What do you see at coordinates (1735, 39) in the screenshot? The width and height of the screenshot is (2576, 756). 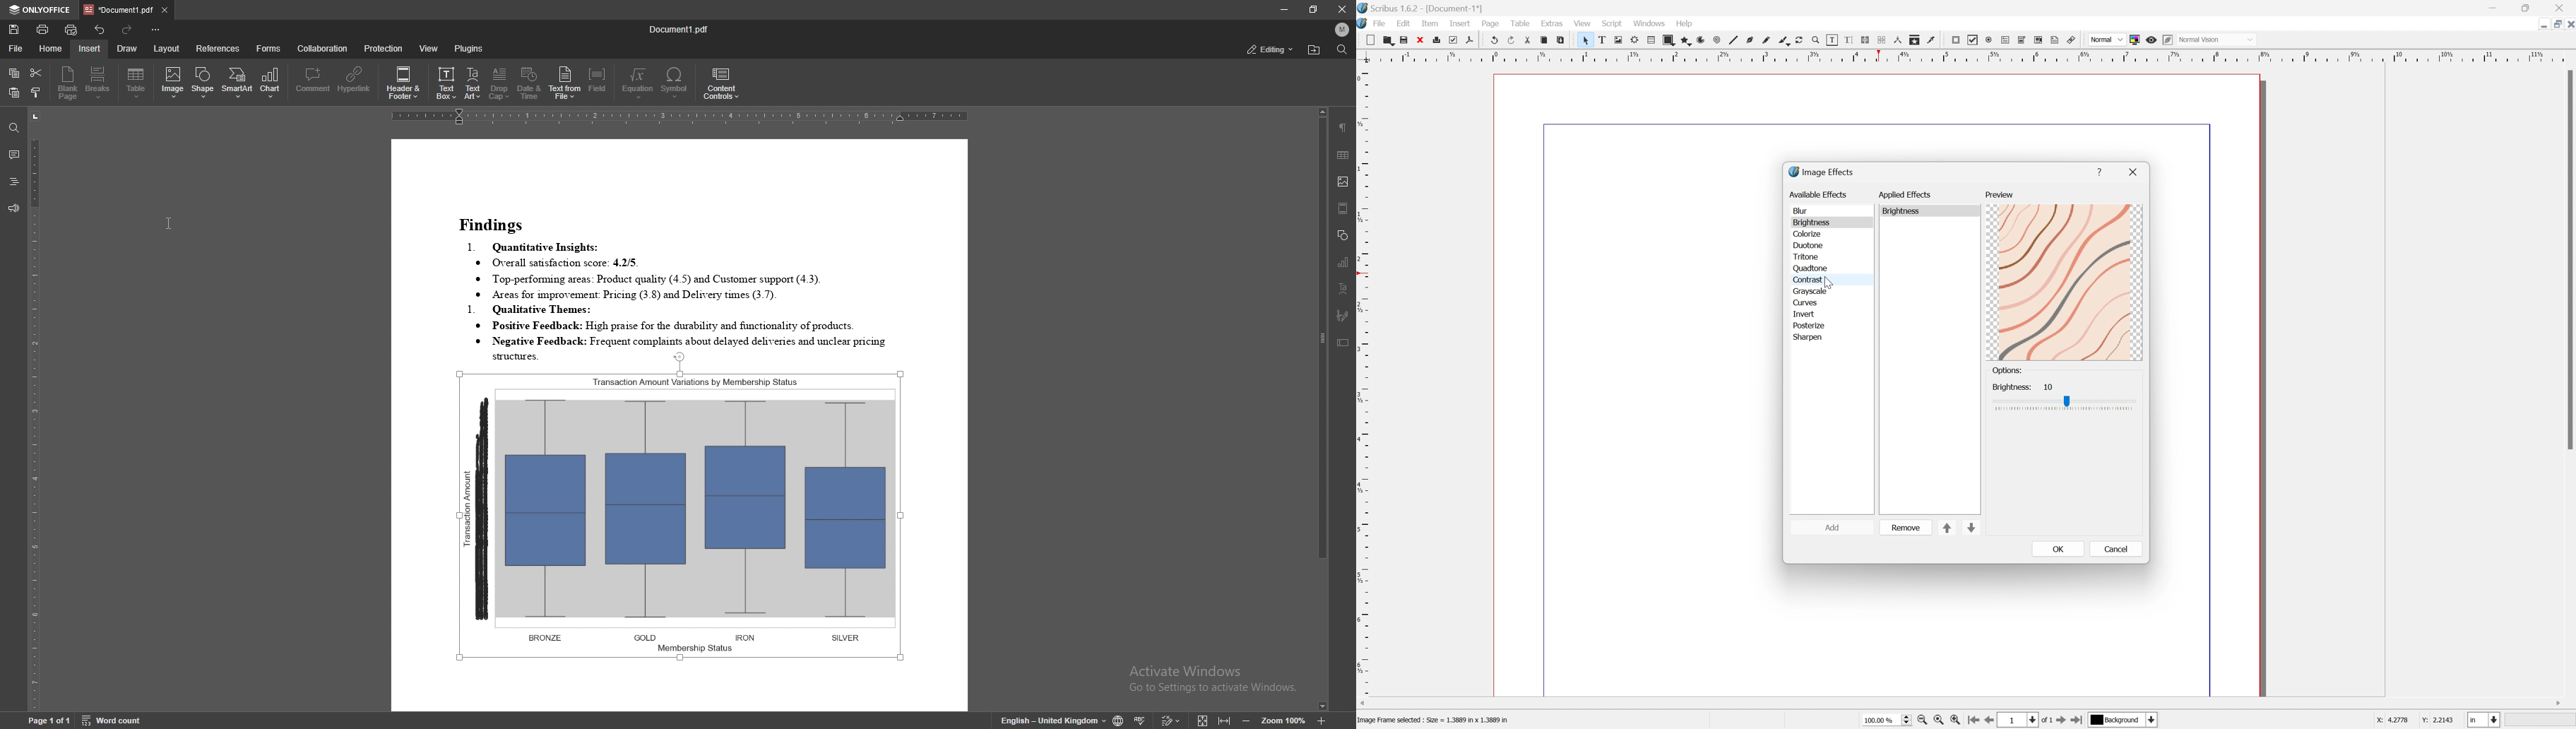 I see `Line` at bounding box center [1735, 39].